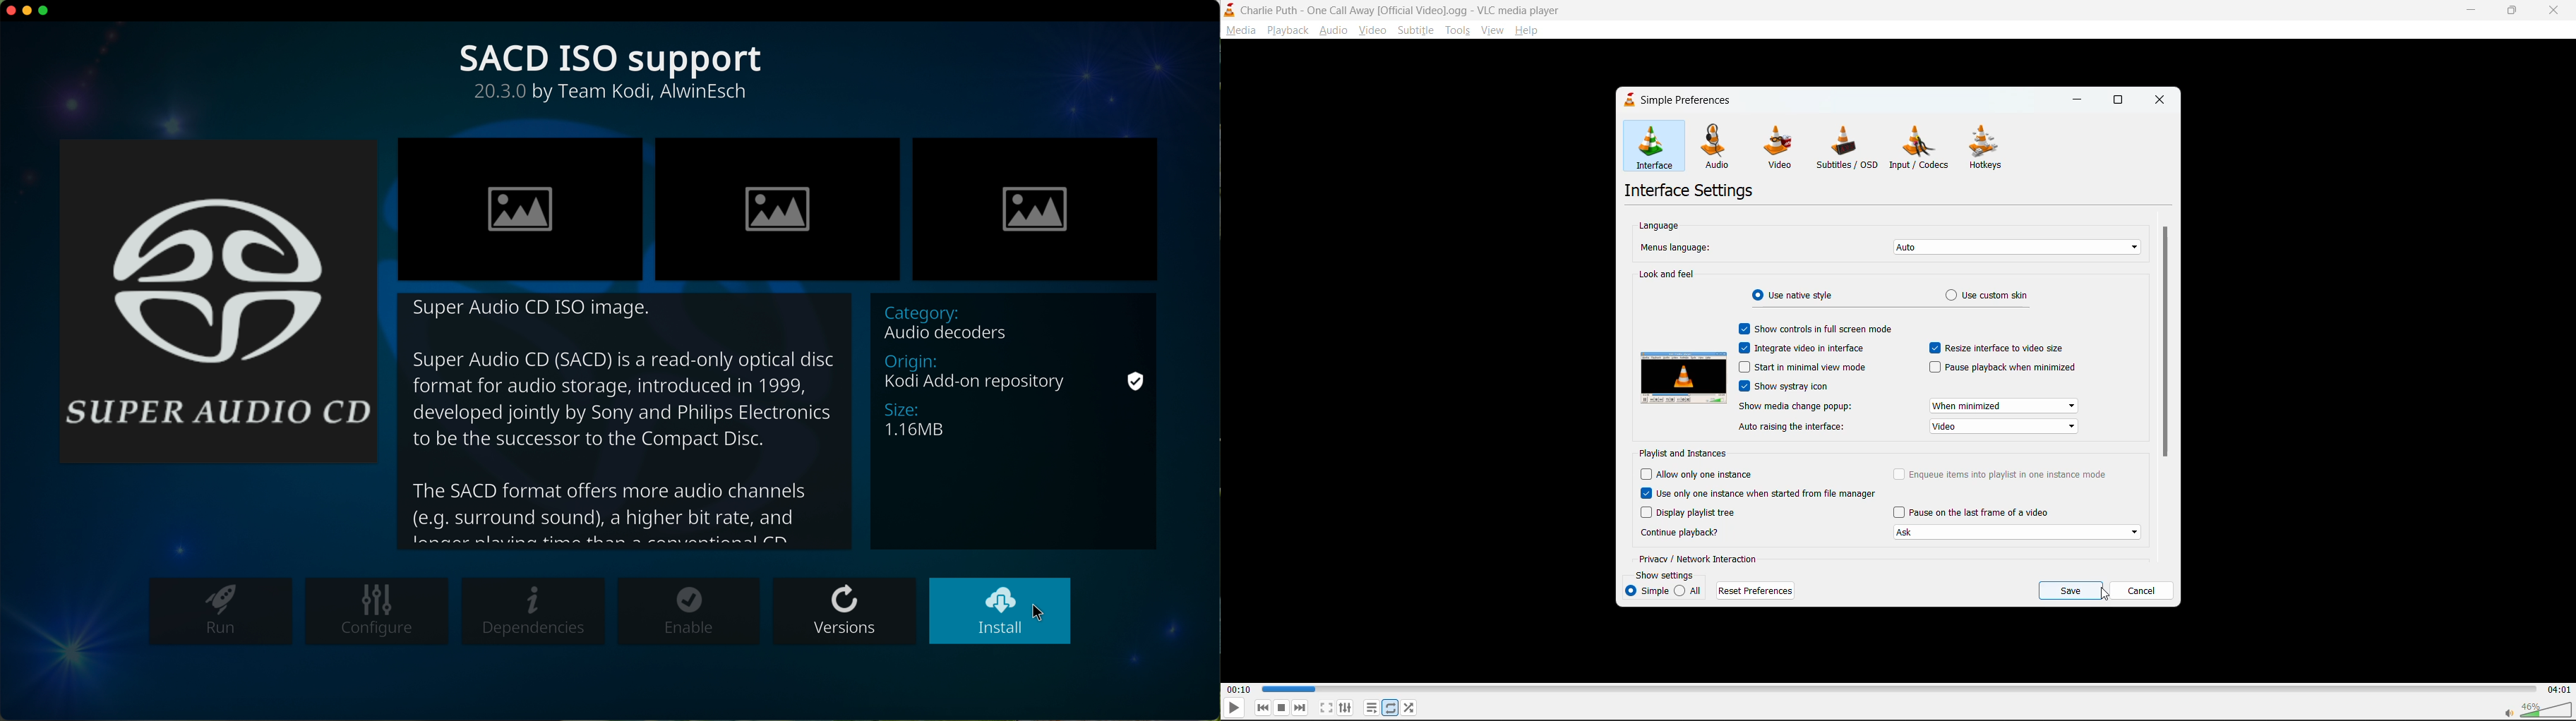  I want to click on privacy/network interaction, so click(1699, 559).